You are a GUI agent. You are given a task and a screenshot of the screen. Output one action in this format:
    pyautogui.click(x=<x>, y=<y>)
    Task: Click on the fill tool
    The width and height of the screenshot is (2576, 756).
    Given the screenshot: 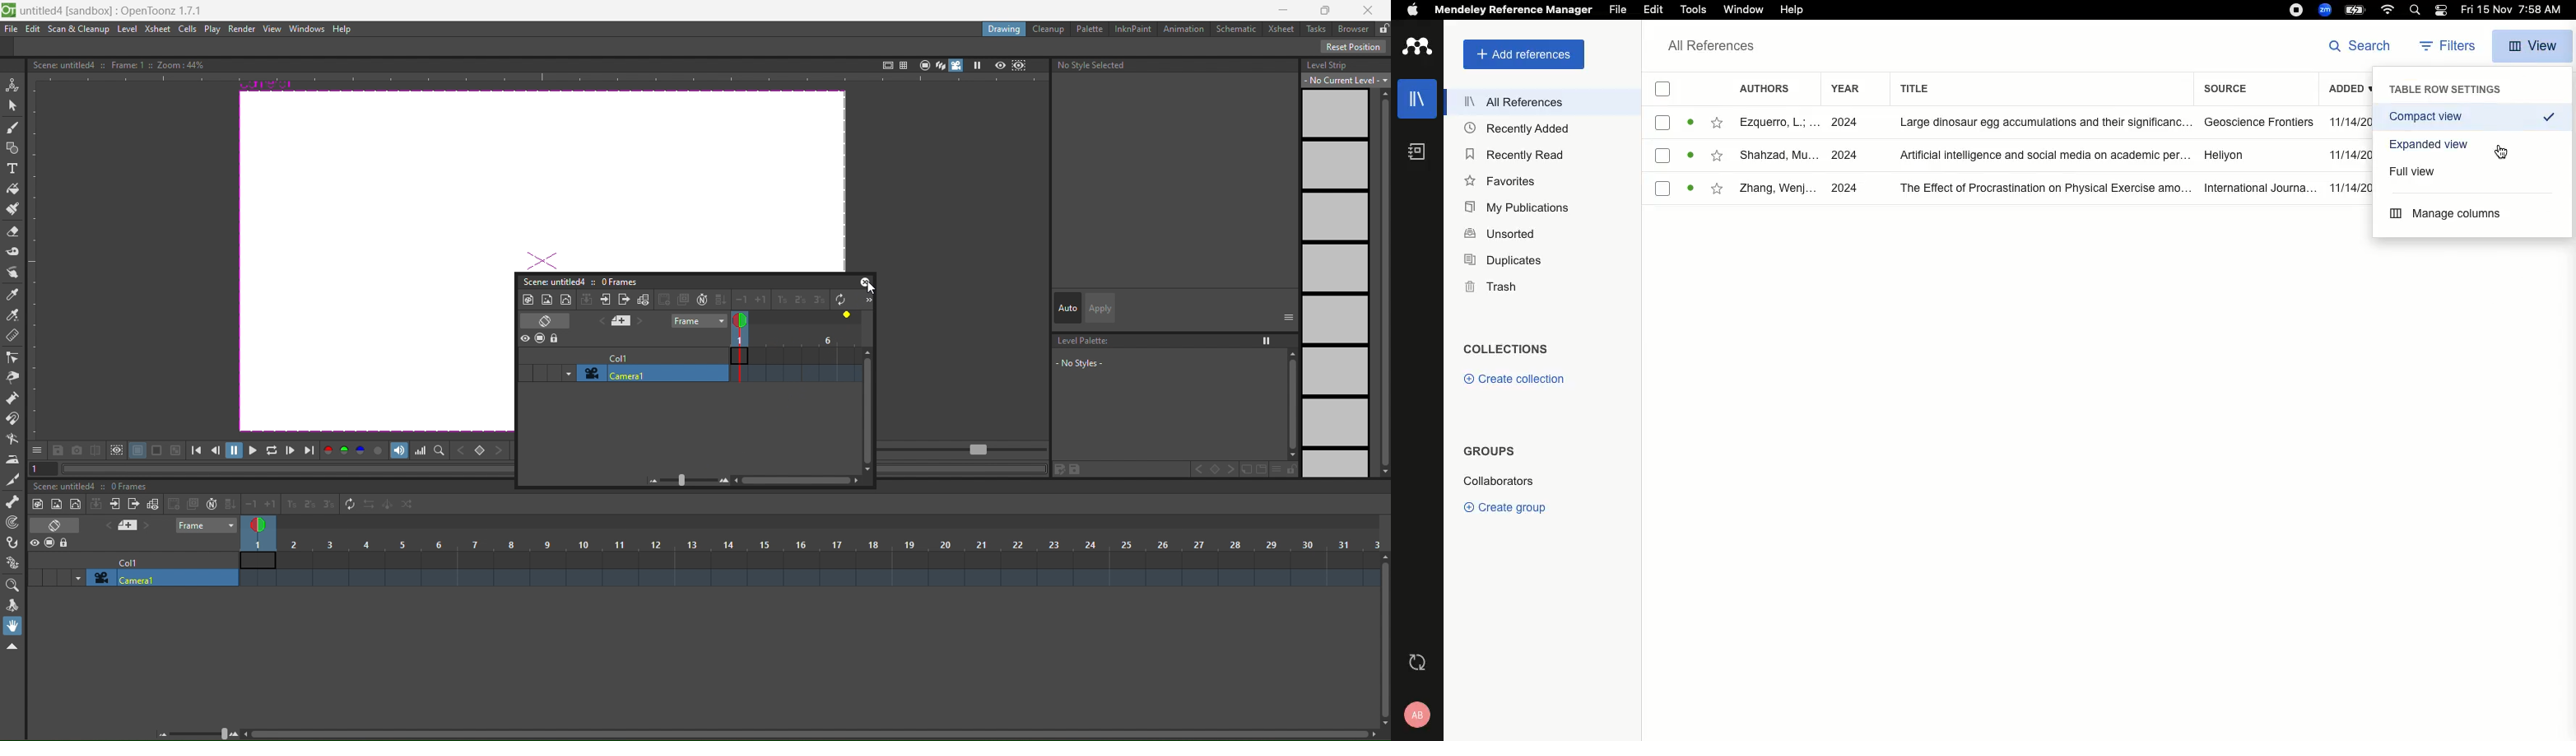 What is the action you would take?
    pyautogui.click(x=12, y=189)
    